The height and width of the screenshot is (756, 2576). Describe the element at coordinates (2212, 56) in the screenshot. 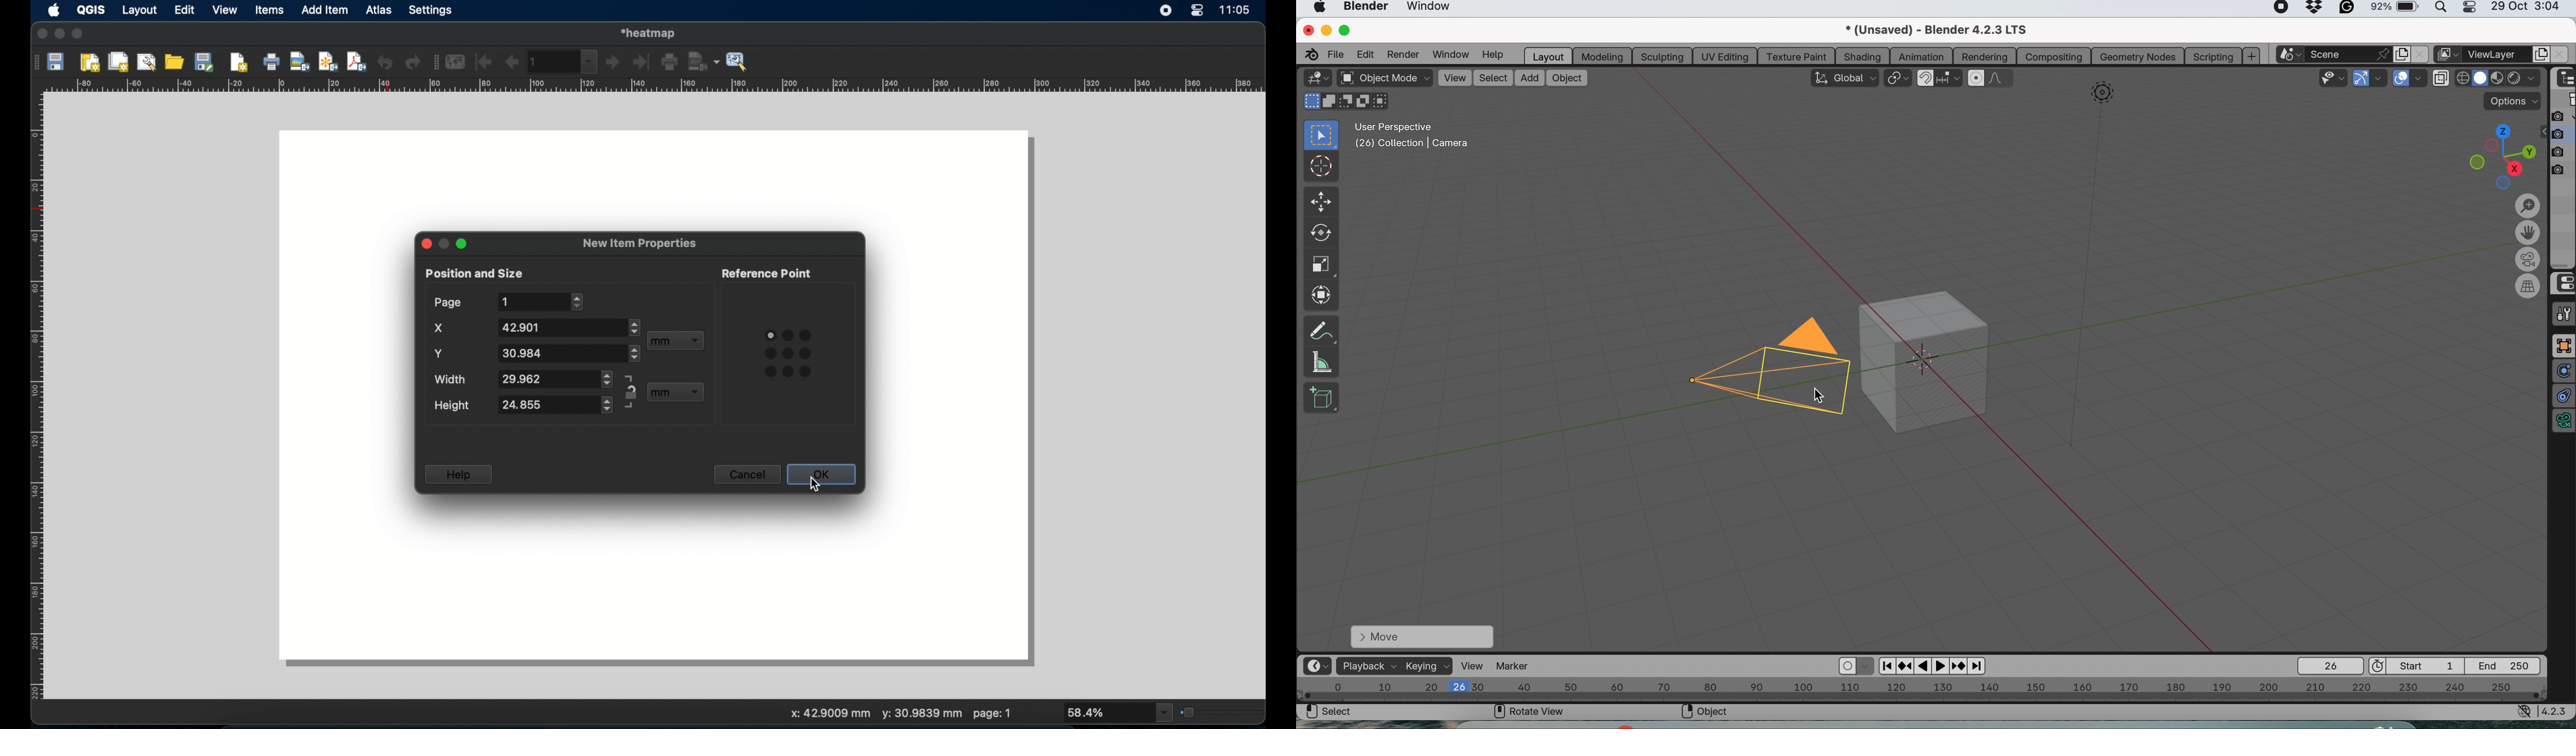

I see `scripting` at that location.